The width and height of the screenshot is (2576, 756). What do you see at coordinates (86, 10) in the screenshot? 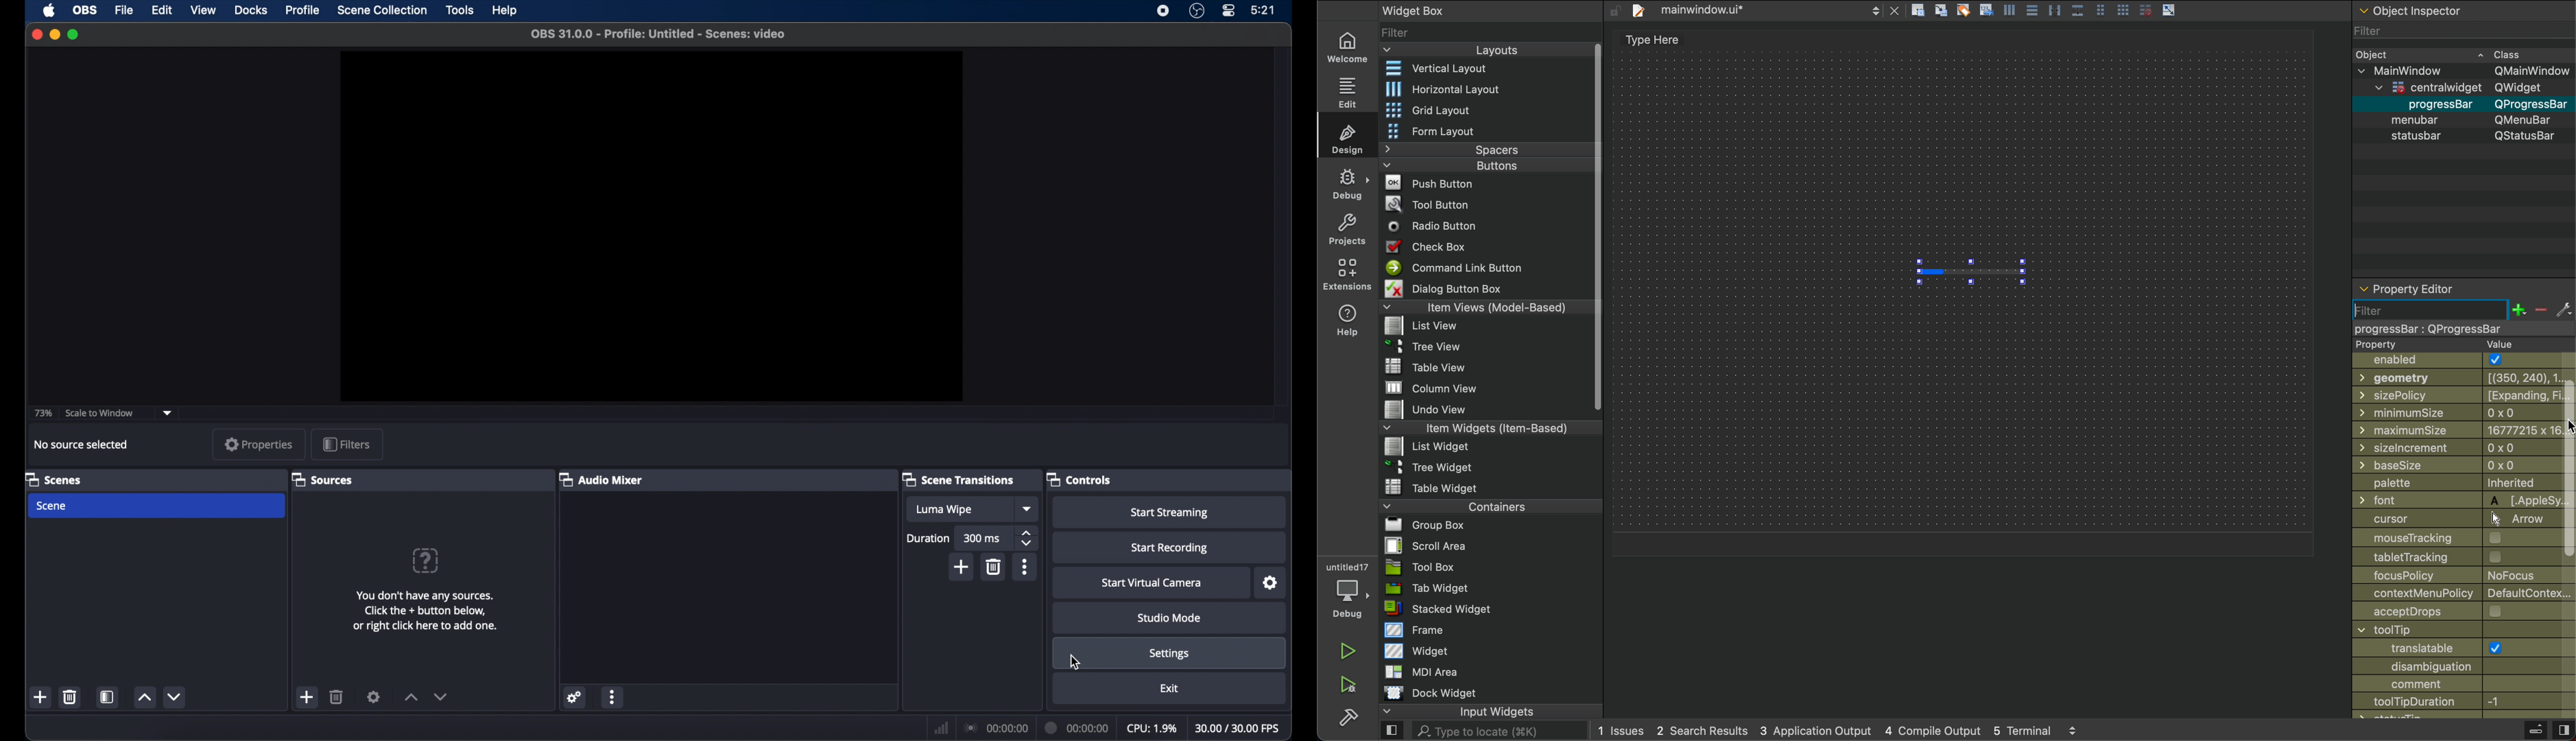
I see `ob` at bounding box center [86, 10].